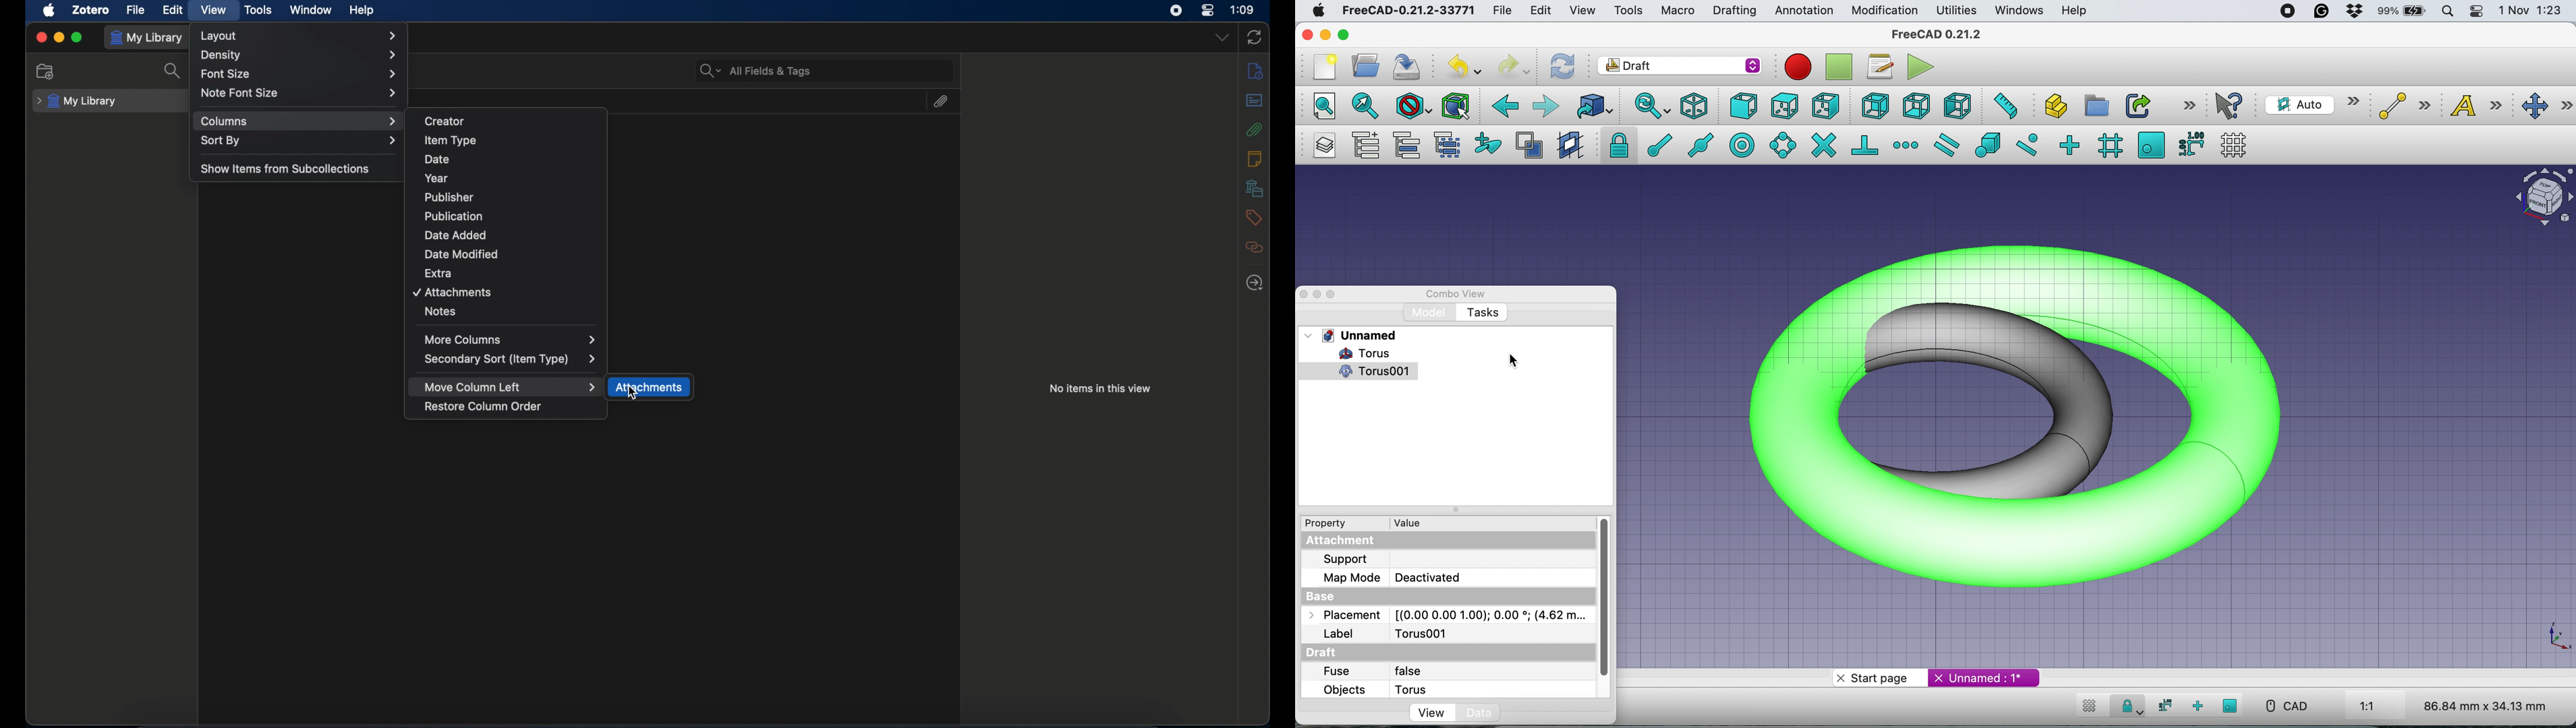 The height and width of the screenshot is (728, 2576). I want to click on notes, so click(1254, 158).